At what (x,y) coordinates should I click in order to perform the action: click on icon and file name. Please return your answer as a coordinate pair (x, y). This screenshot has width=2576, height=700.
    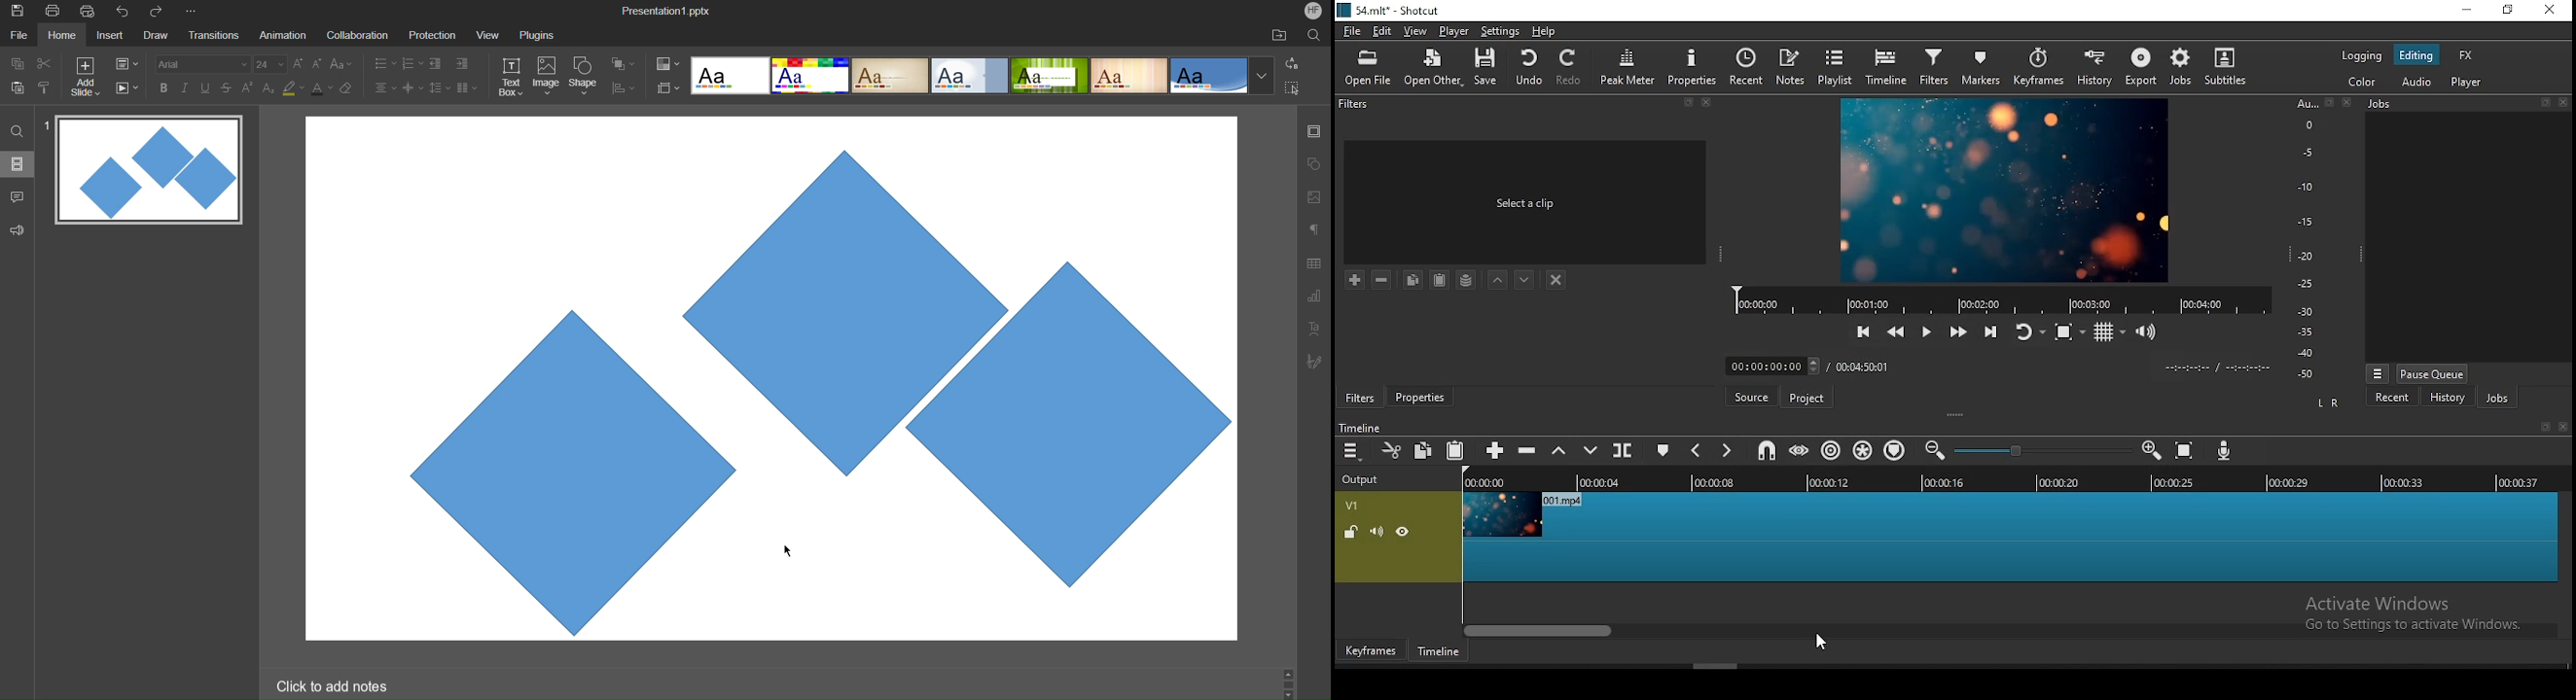
    Looking at the image, I should click on (1391, 9).